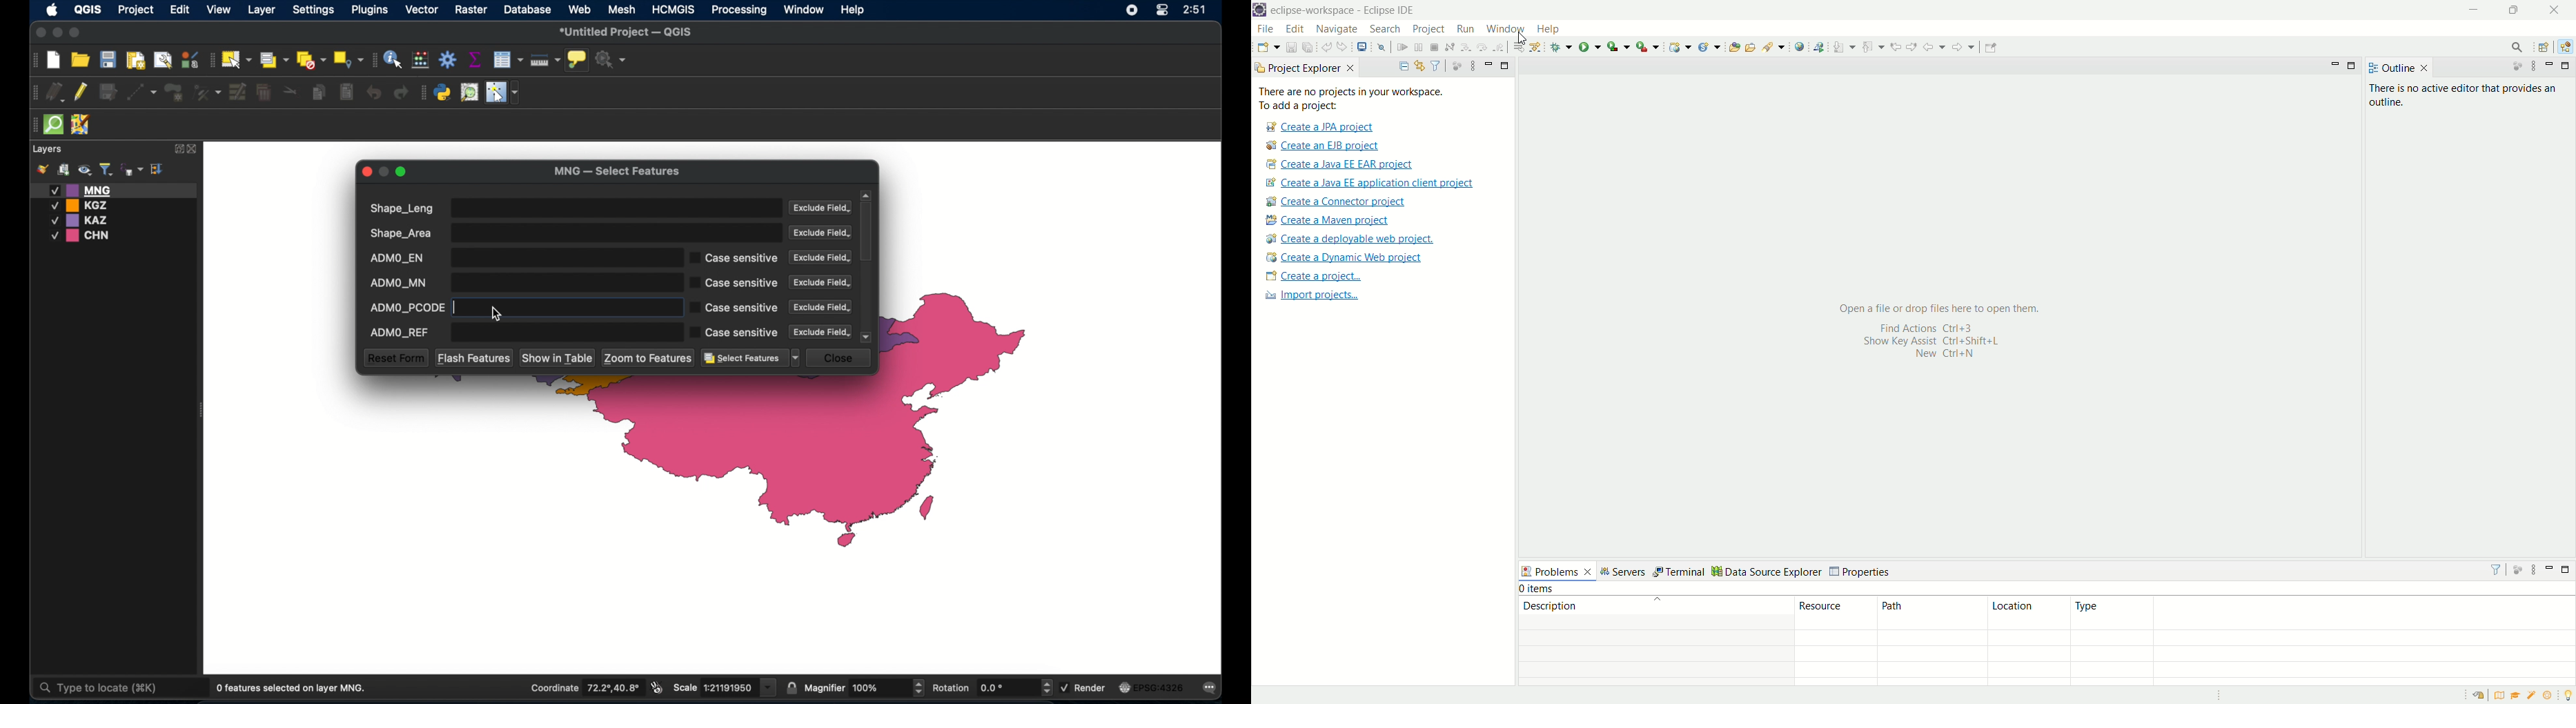 The width and height of the screenshot is (2576, 728). What do you see at coordinates (373, 60) in the screenshot?
I see `attributes toolbar` at bounding box center [373, 60].